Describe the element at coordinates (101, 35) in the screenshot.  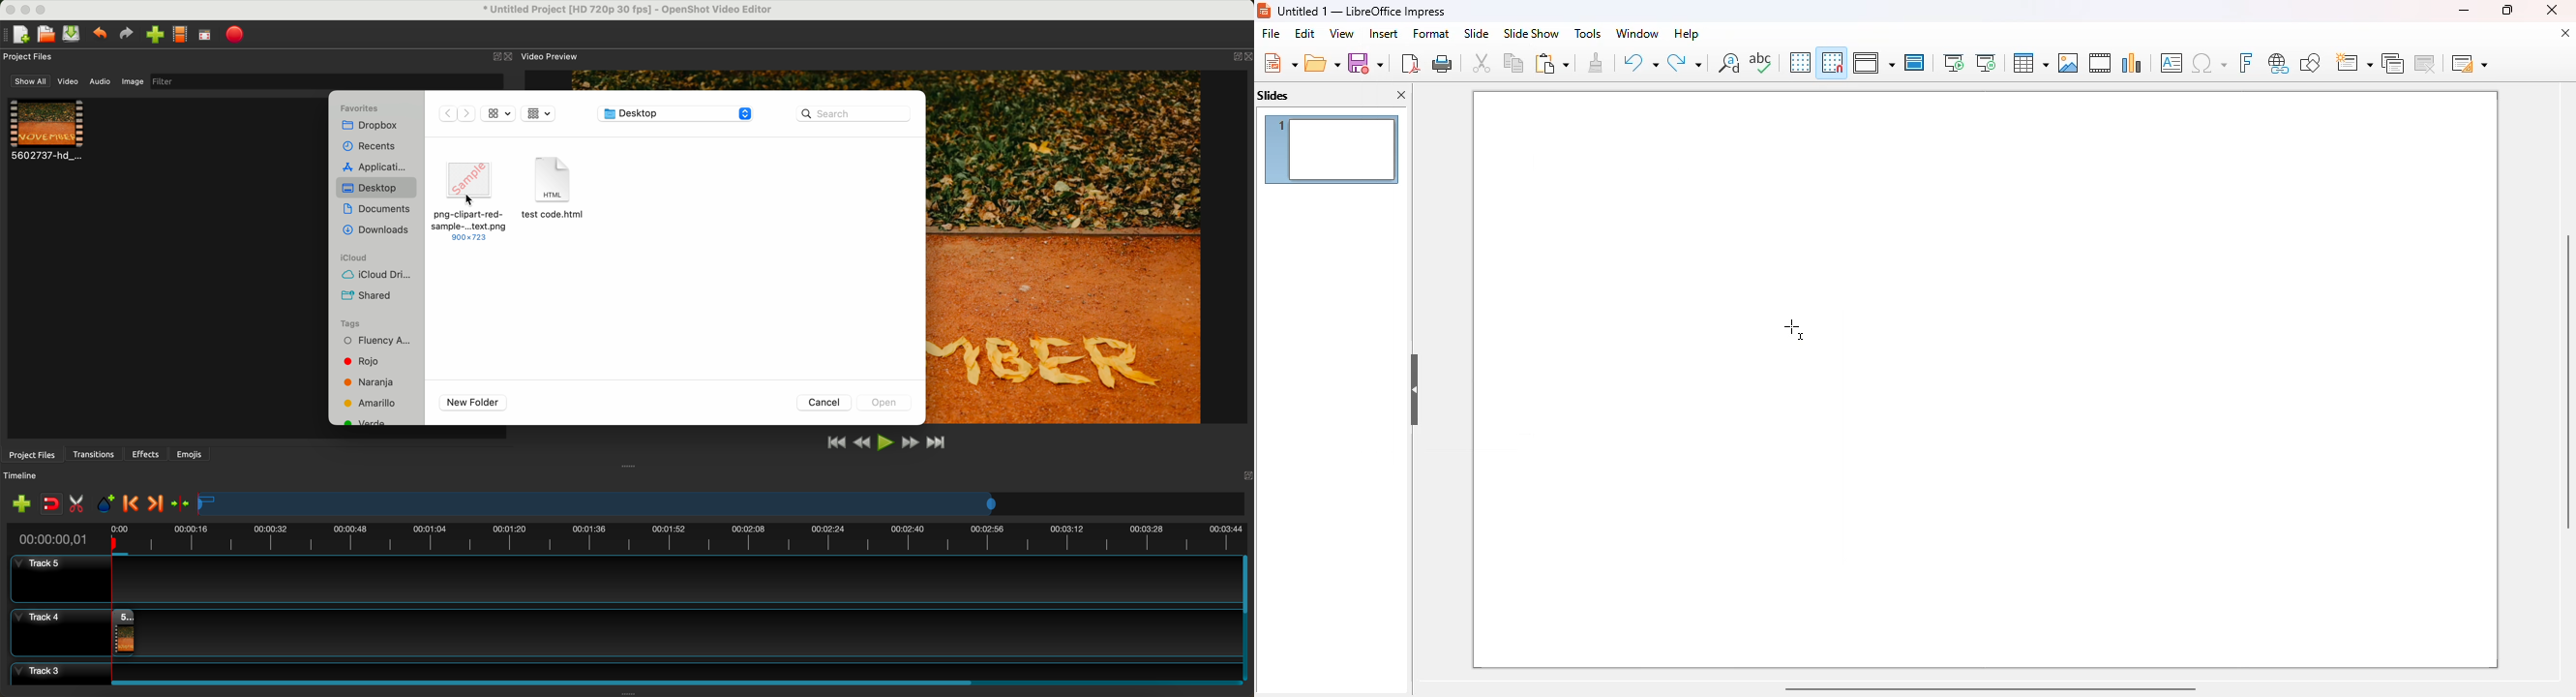
I see `undo` at that location.